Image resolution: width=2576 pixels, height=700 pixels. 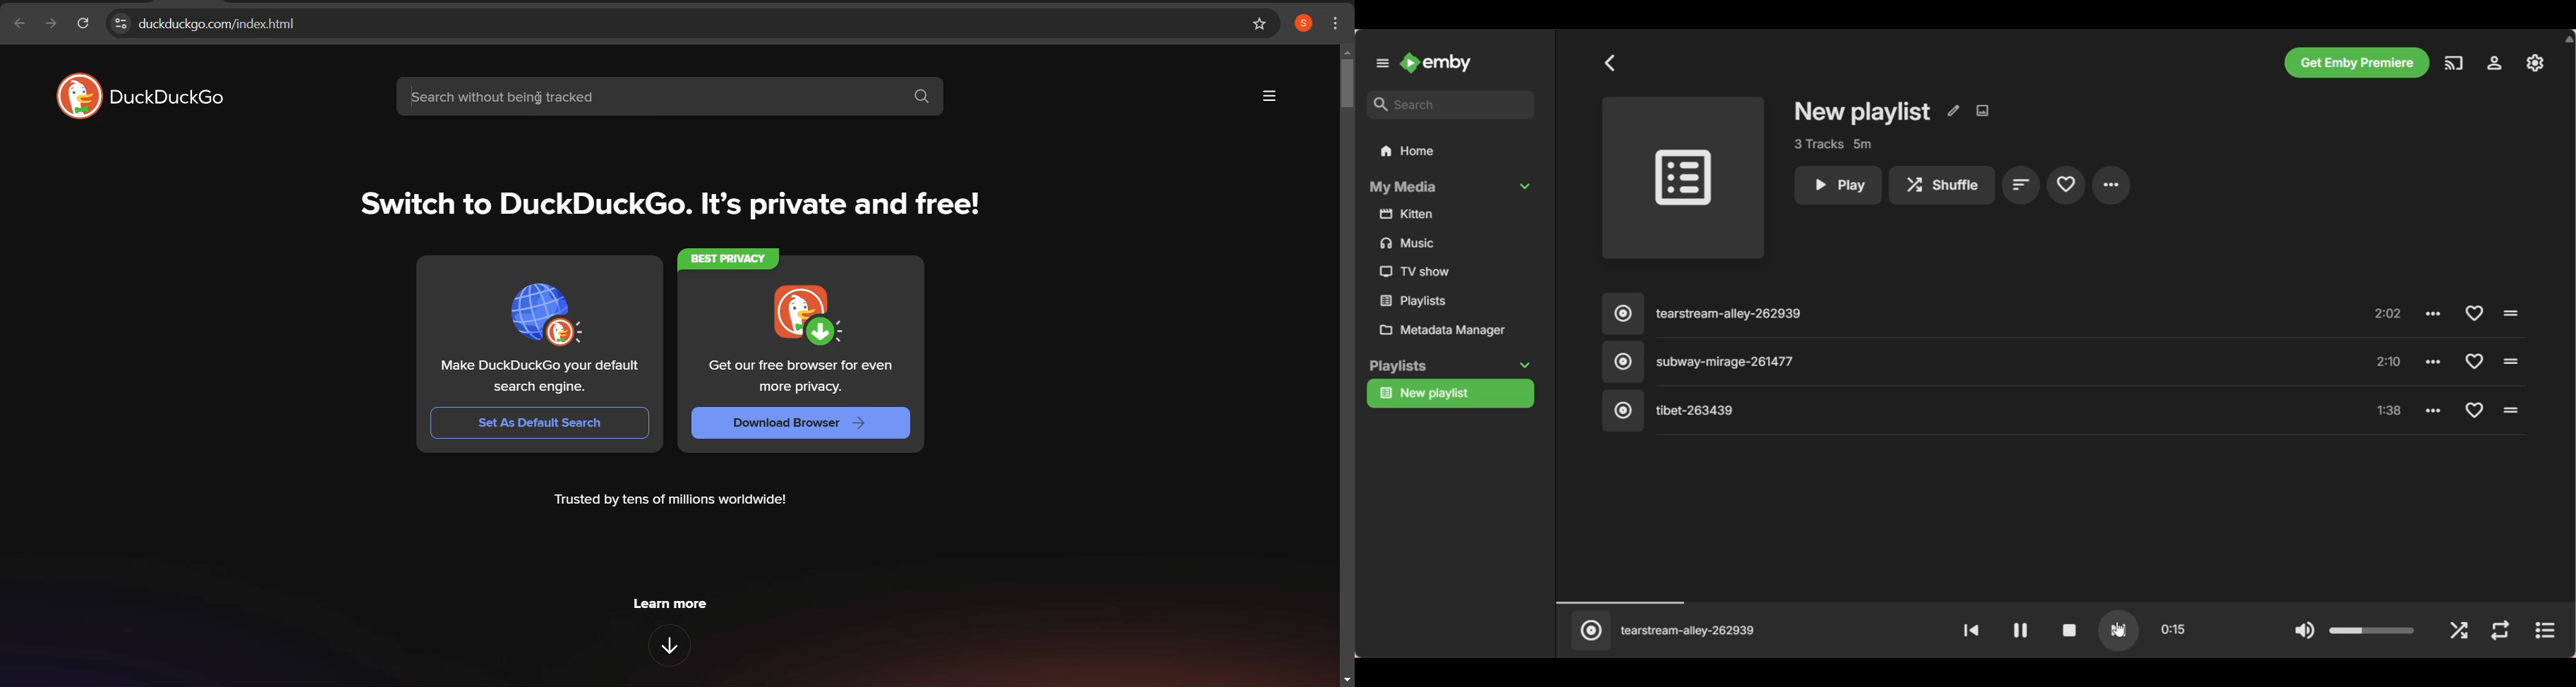 I want to click on options, so click(x=2433, y=411).